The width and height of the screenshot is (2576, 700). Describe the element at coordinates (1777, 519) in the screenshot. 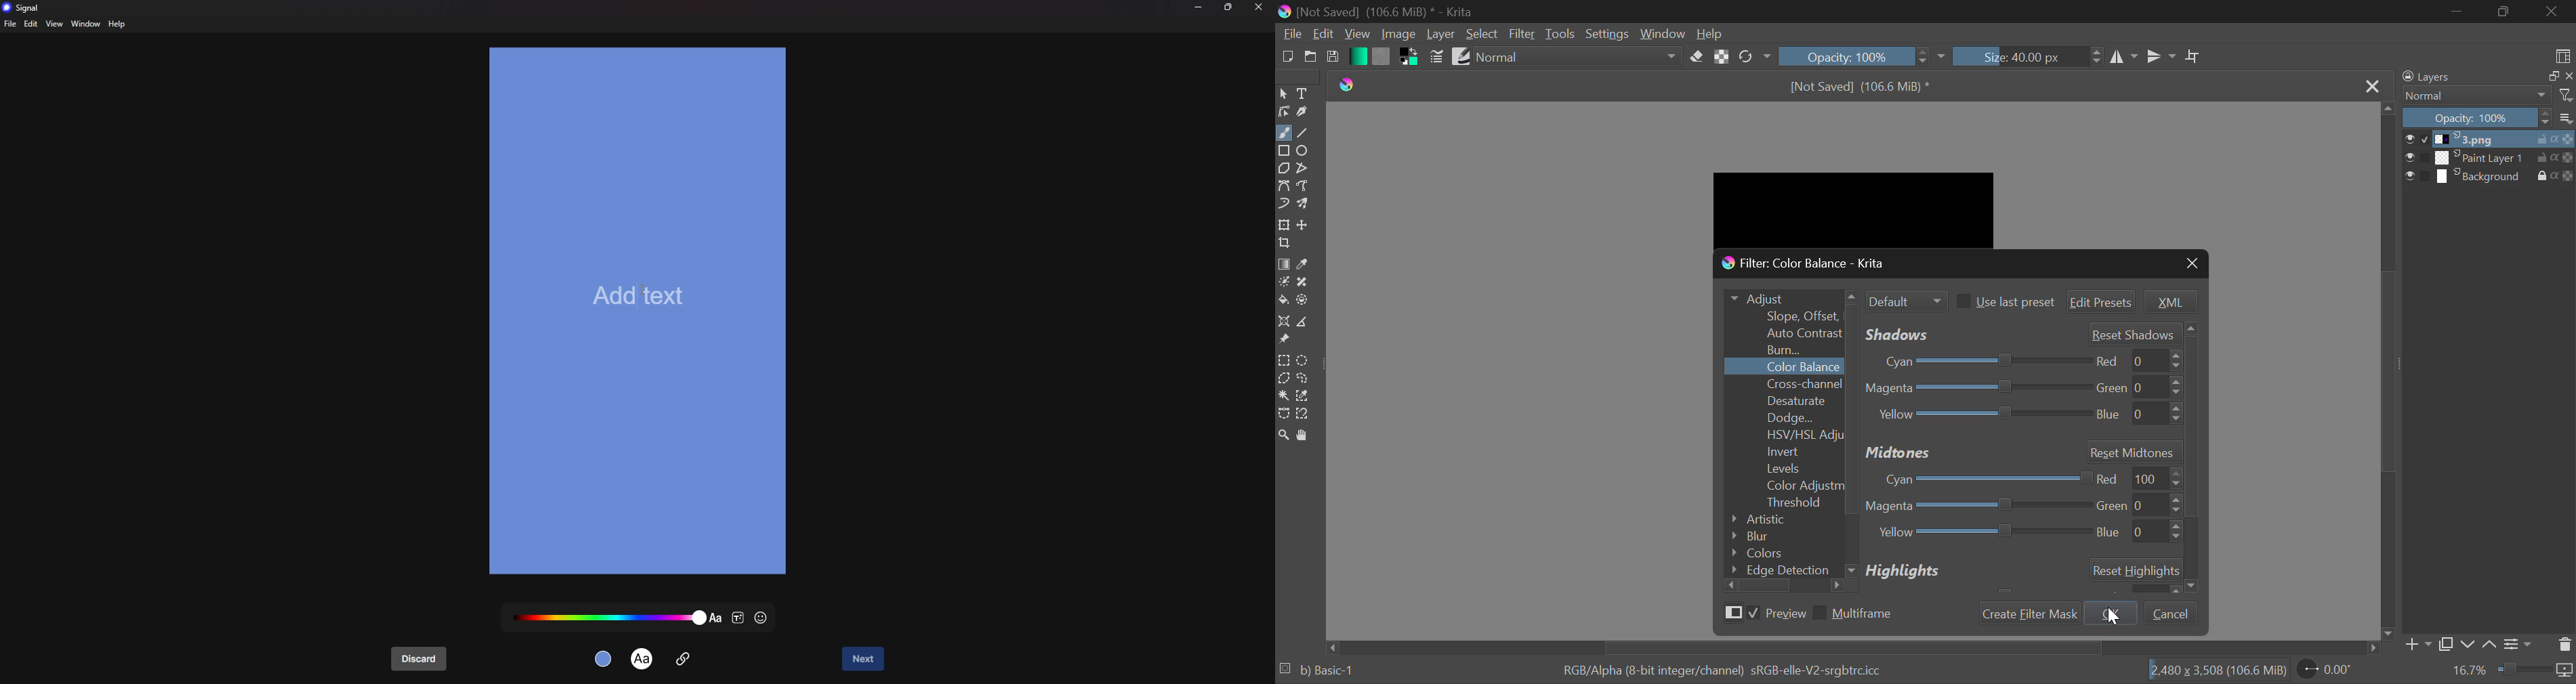

I see `Artistic` at that location.